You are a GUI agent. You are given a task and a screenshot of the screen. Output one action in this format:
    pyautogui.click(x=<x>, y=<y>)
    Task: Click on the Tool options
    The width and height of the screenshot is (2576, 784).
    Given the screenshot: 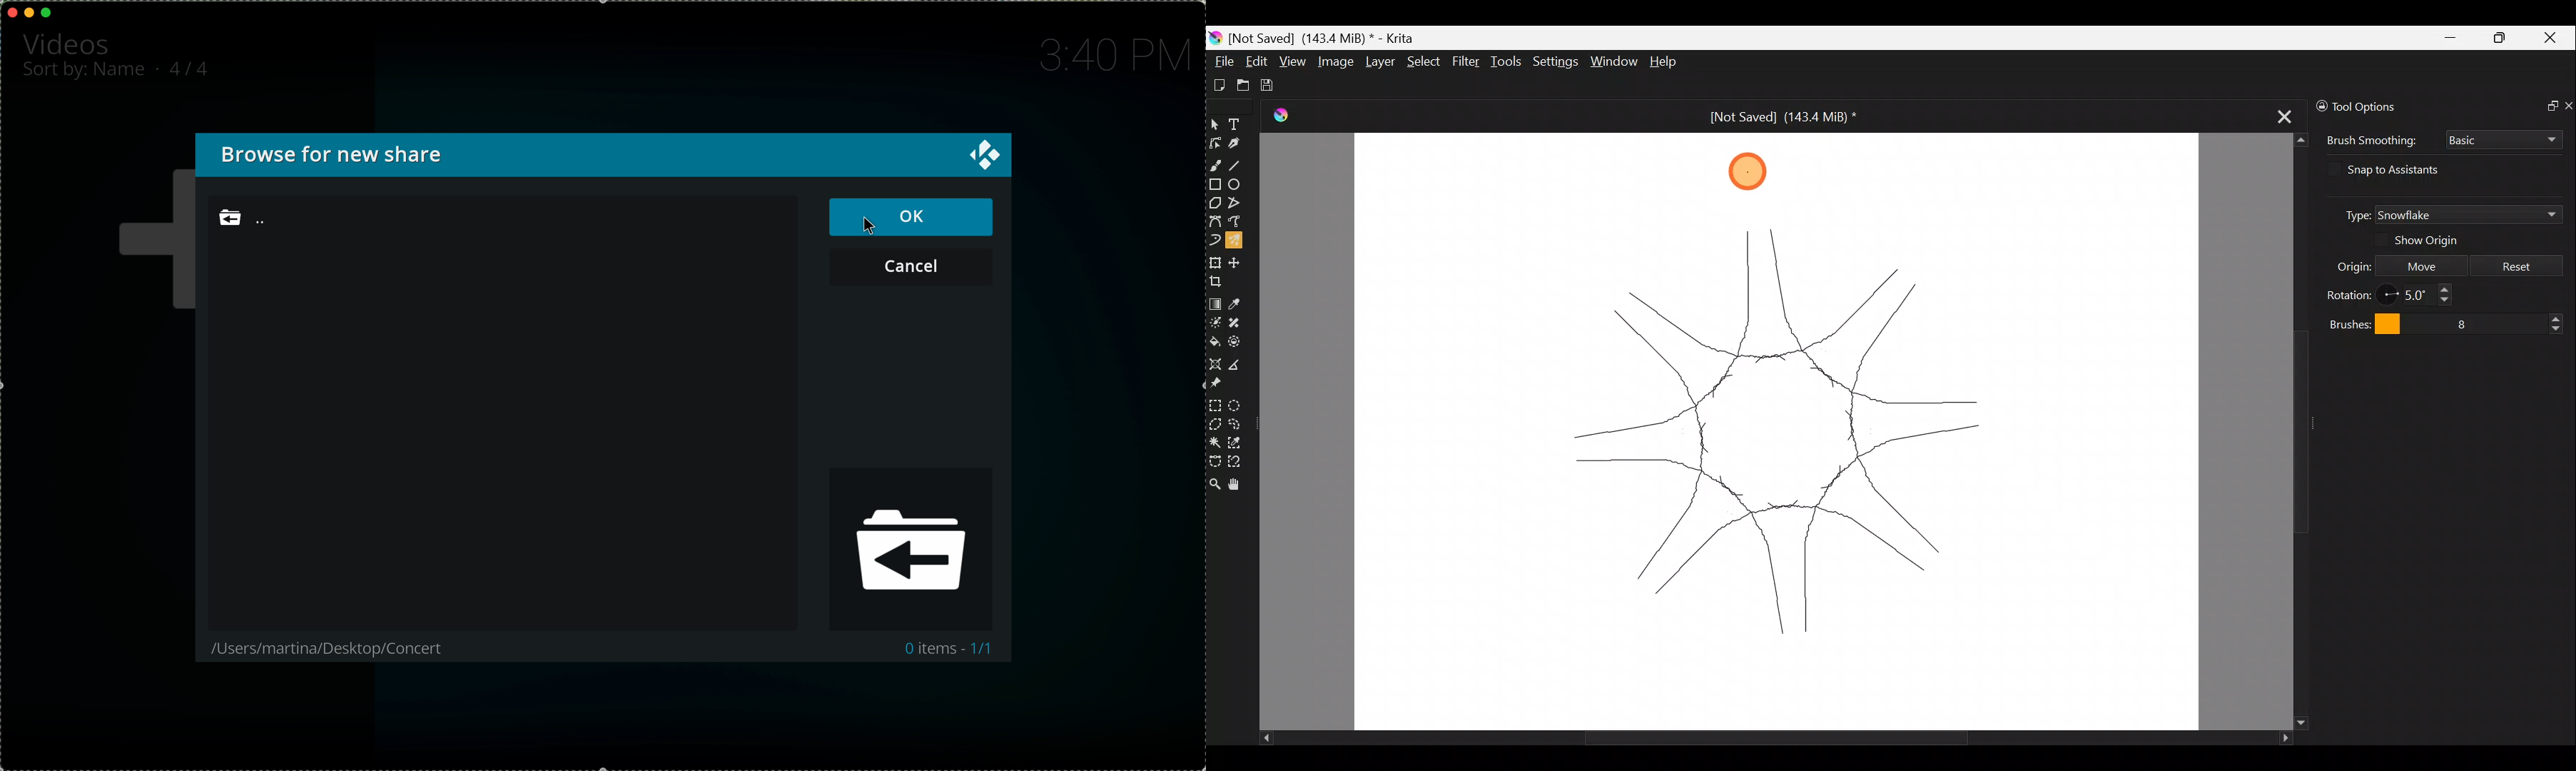 What is the action you would take?
    pyautogui.click(x=2380, y=106)
    